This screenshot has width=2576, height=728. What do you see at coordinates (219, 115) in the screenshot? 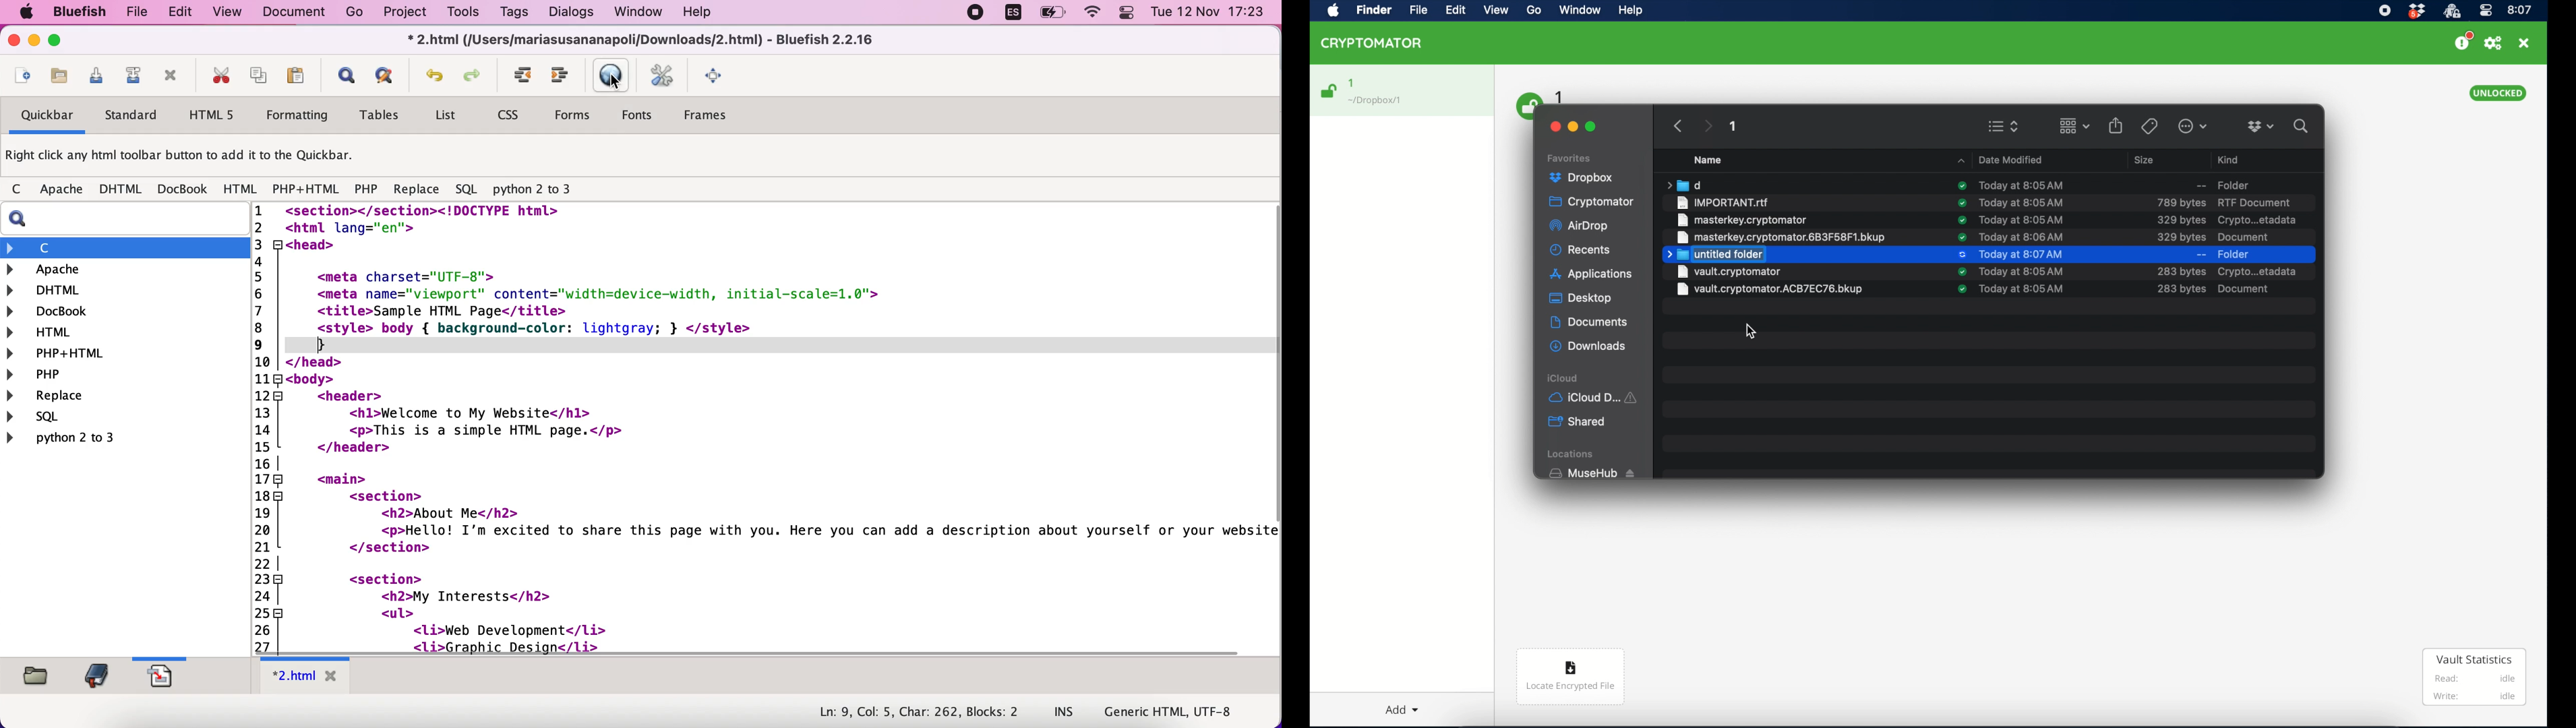
I see `html5` at bounding box center [219, 115].